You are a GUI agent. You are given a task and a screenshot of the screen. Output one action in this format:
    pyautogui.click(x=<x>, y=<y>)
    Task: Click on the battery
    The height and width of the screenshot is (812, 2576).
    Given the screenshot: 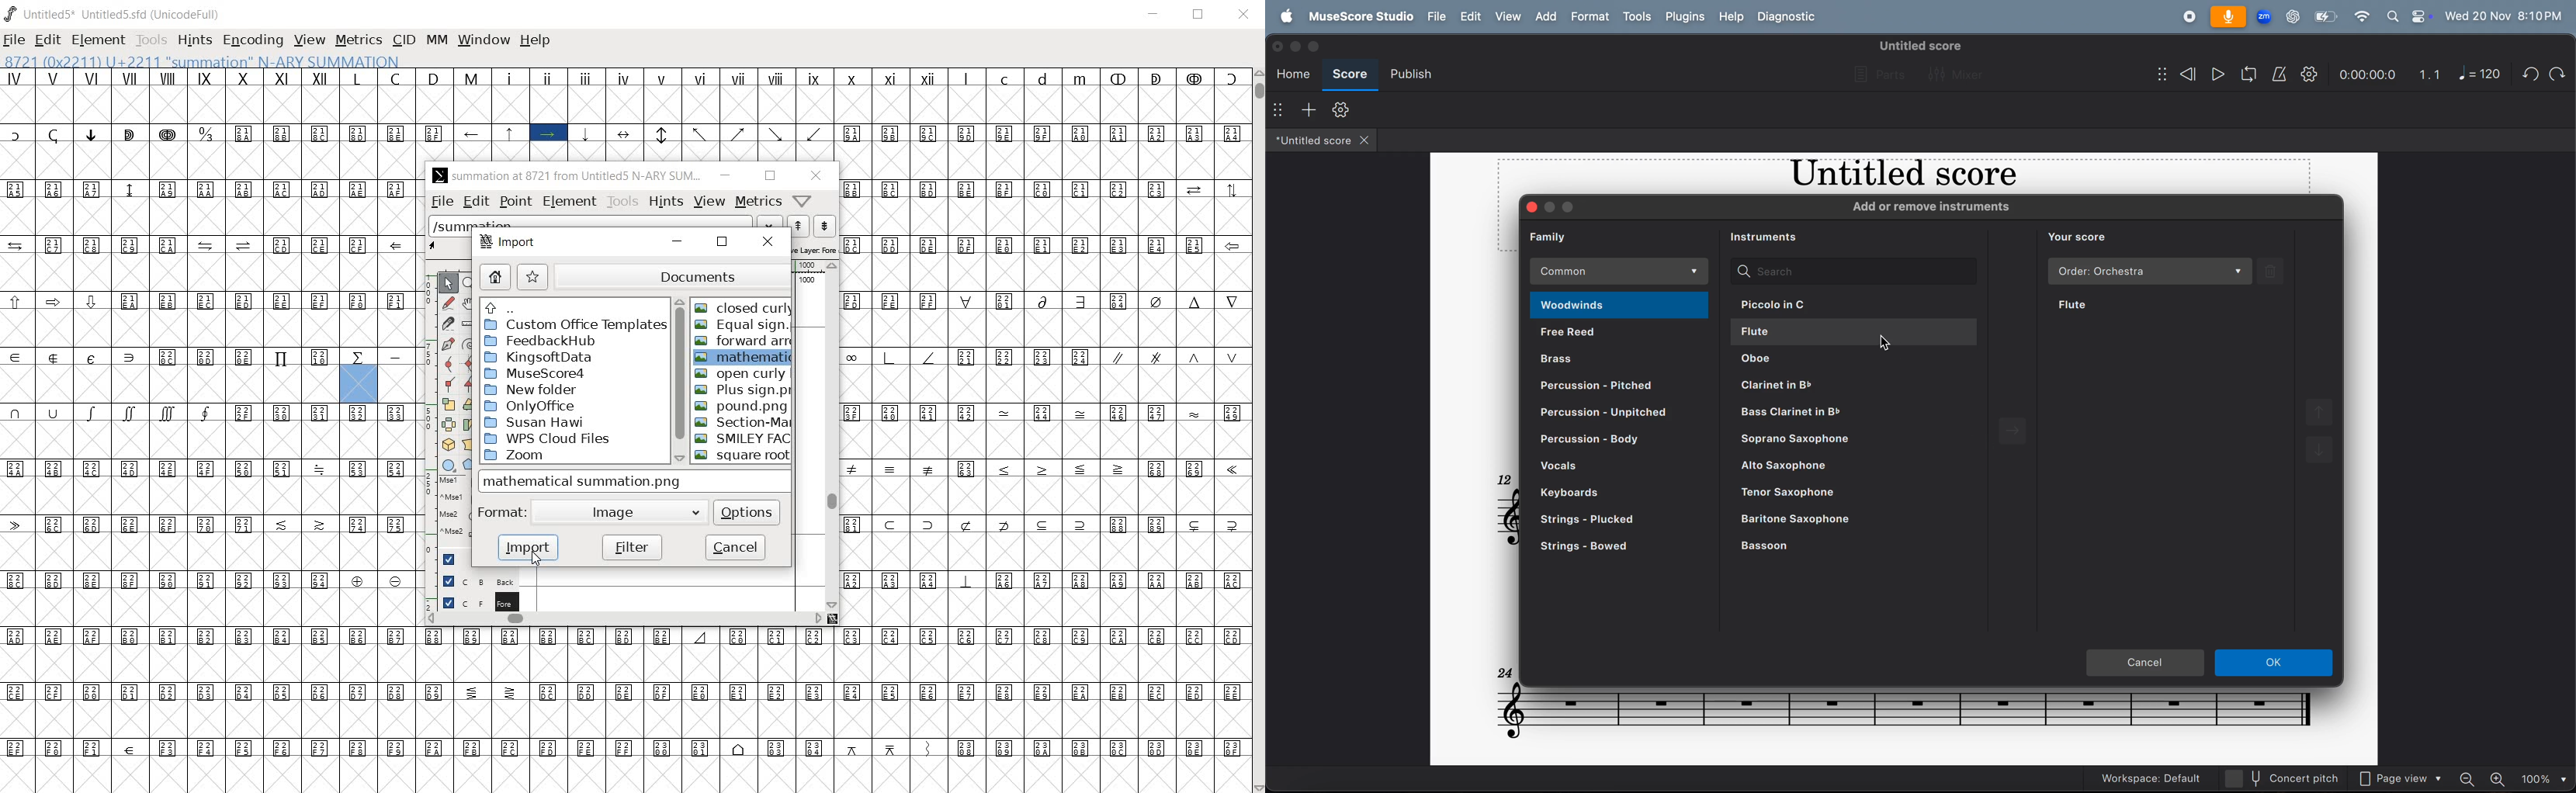 What is the action you would take?
    pyautogui.click(x=2326, y=19)
    